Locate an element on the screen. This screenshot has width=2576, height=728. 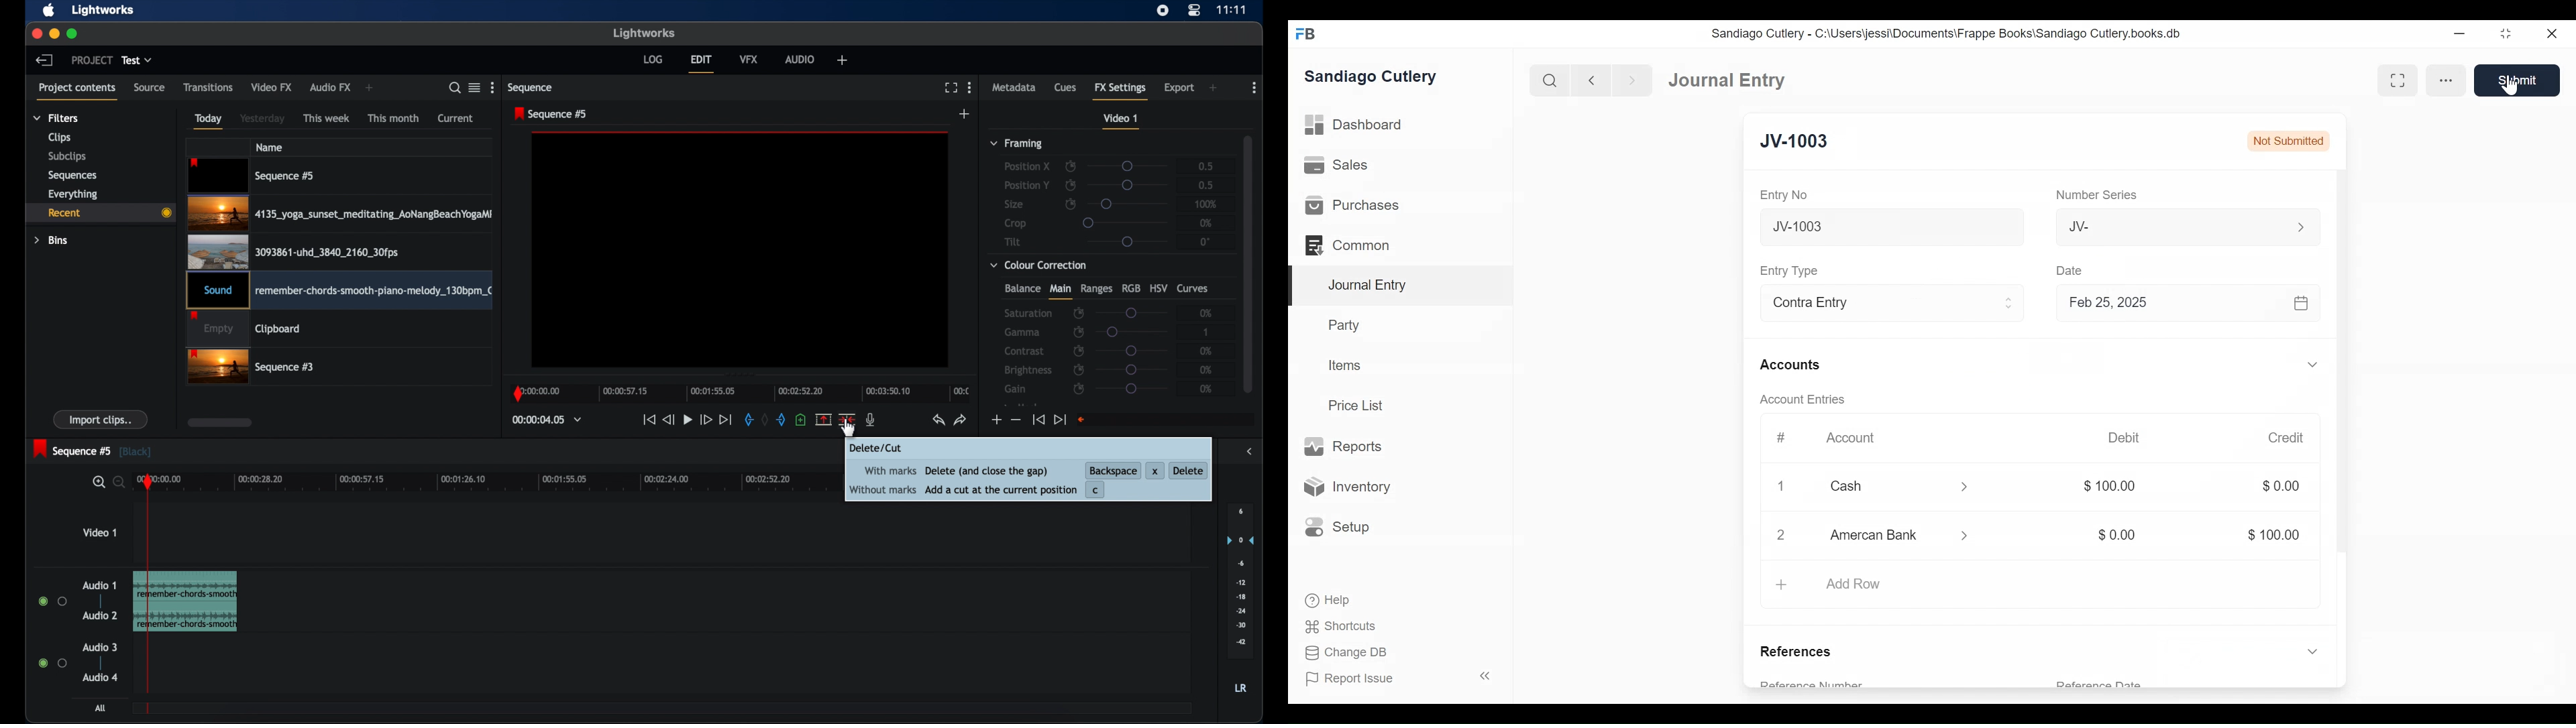
Sandiago Cutlery is located at coordinates (1371, 77).